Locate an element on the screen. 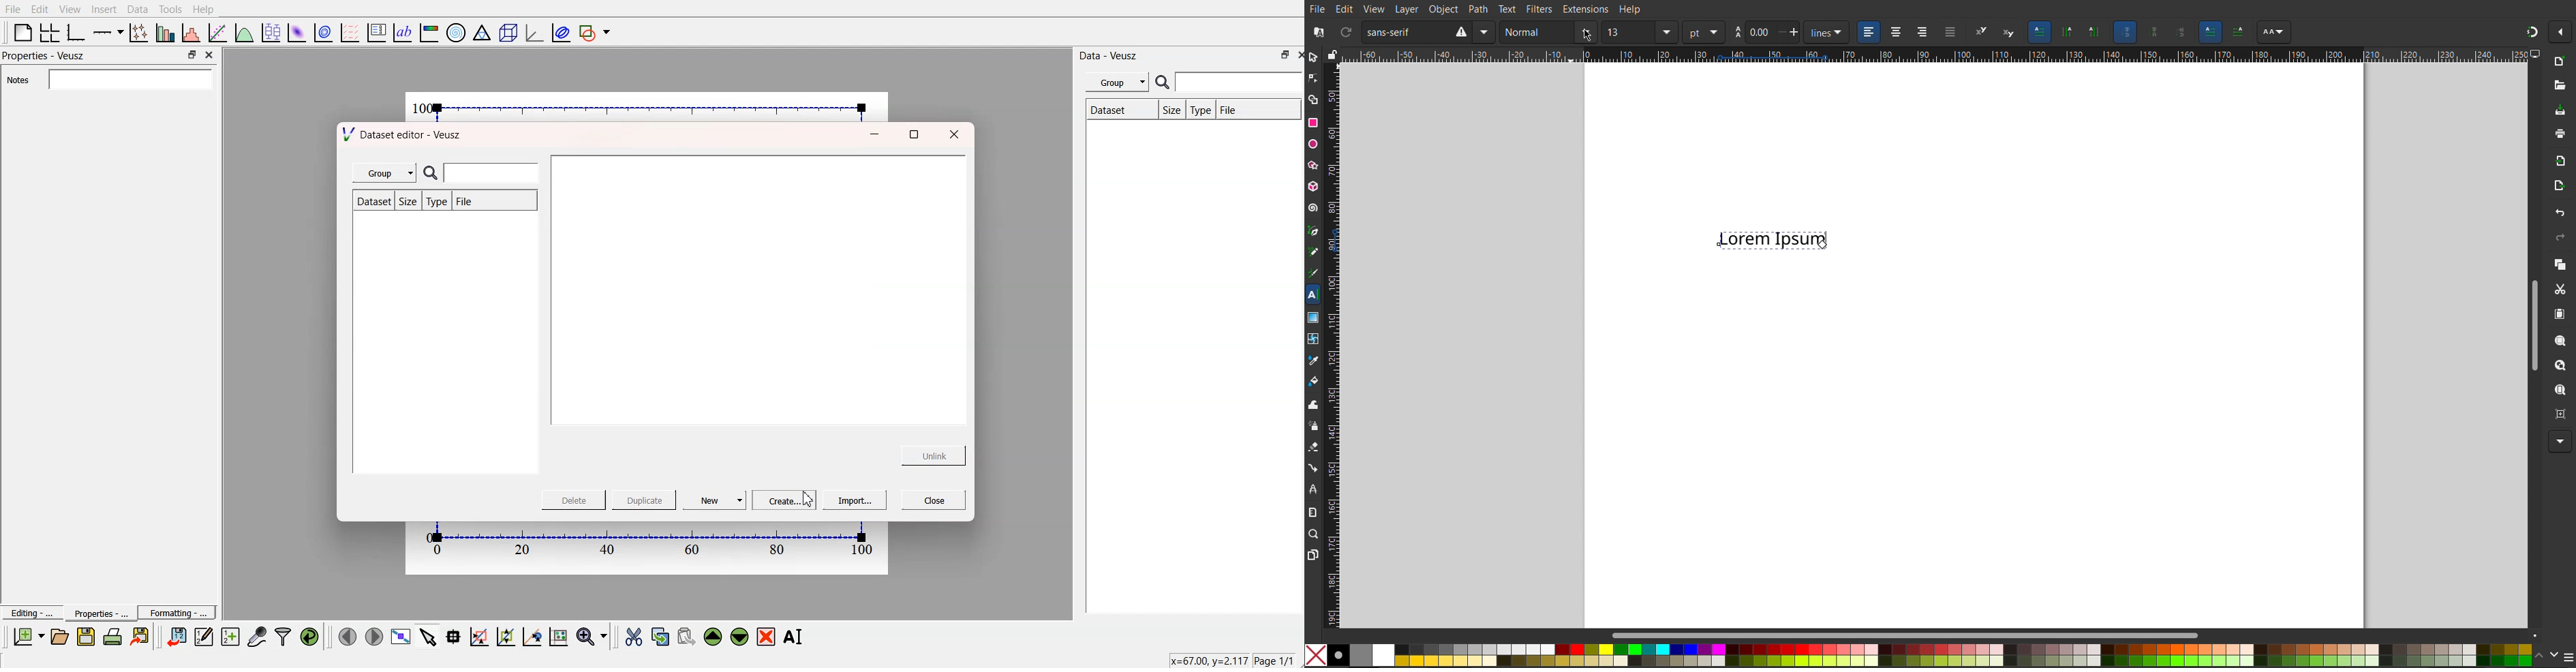  image color bar is located at coordinates (430, 31).